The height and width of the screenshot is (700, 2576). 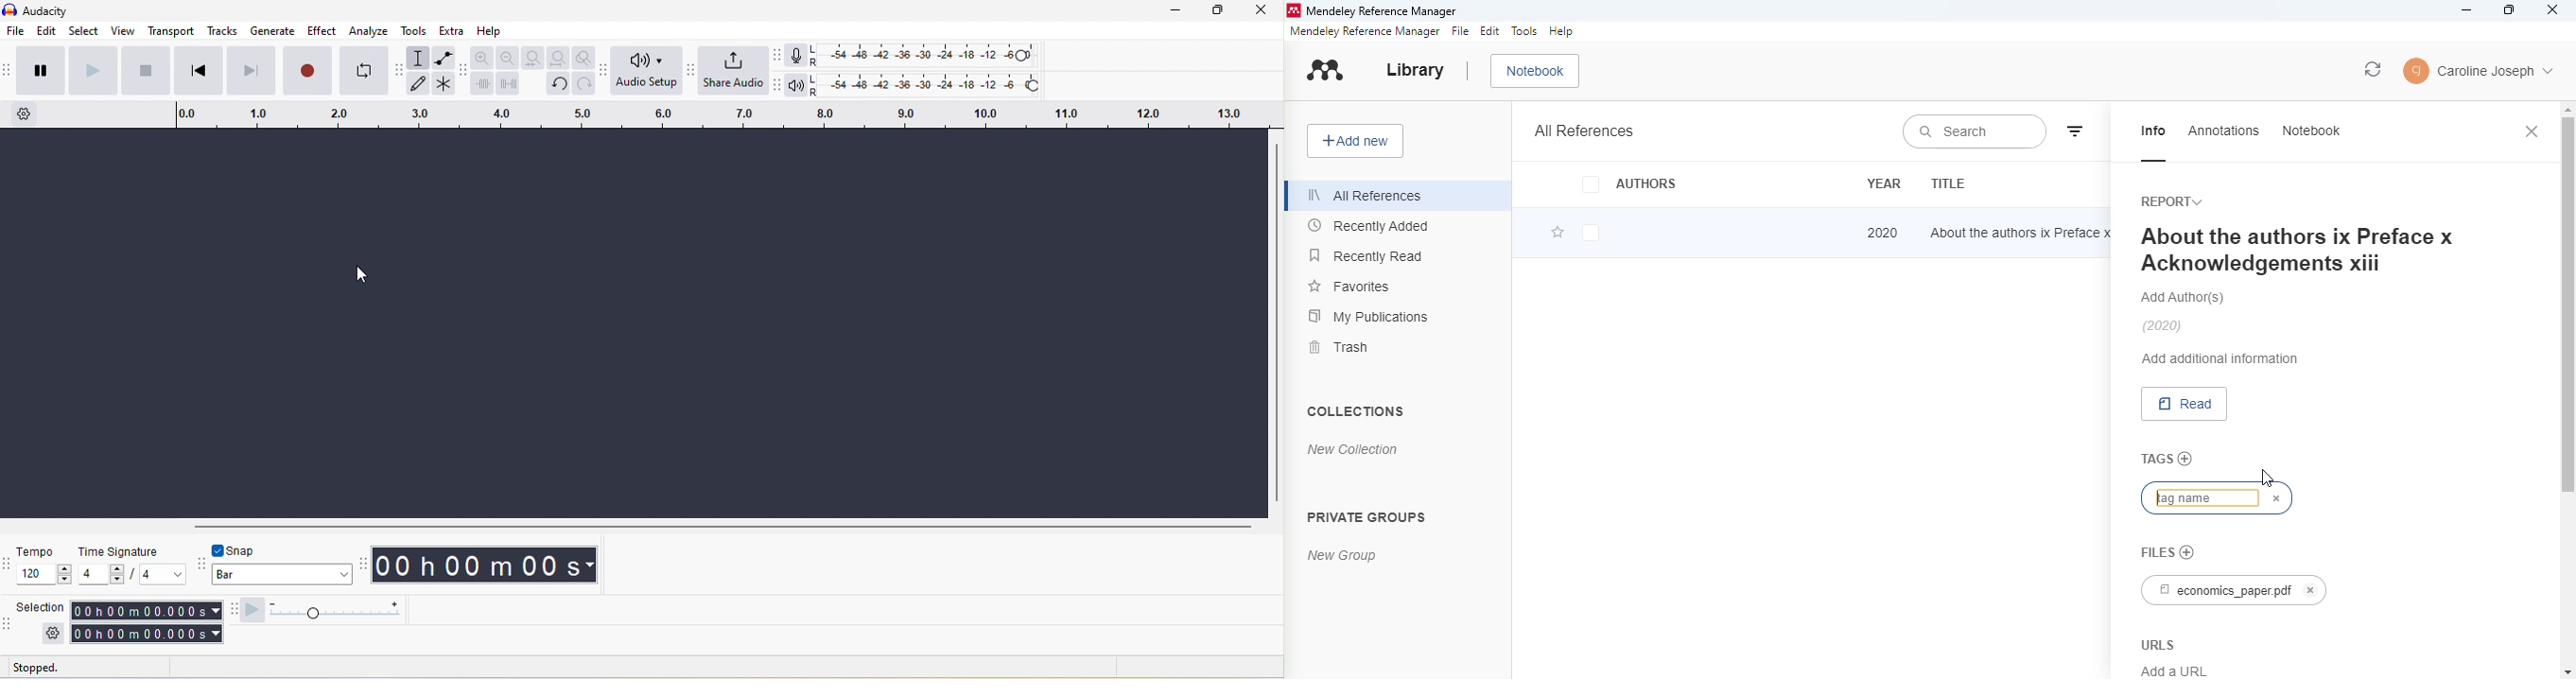 What do you see at coordinates (463, 72) in the screenshot?
I see `audacity edit toolbar` at bounding box center [463, 72].